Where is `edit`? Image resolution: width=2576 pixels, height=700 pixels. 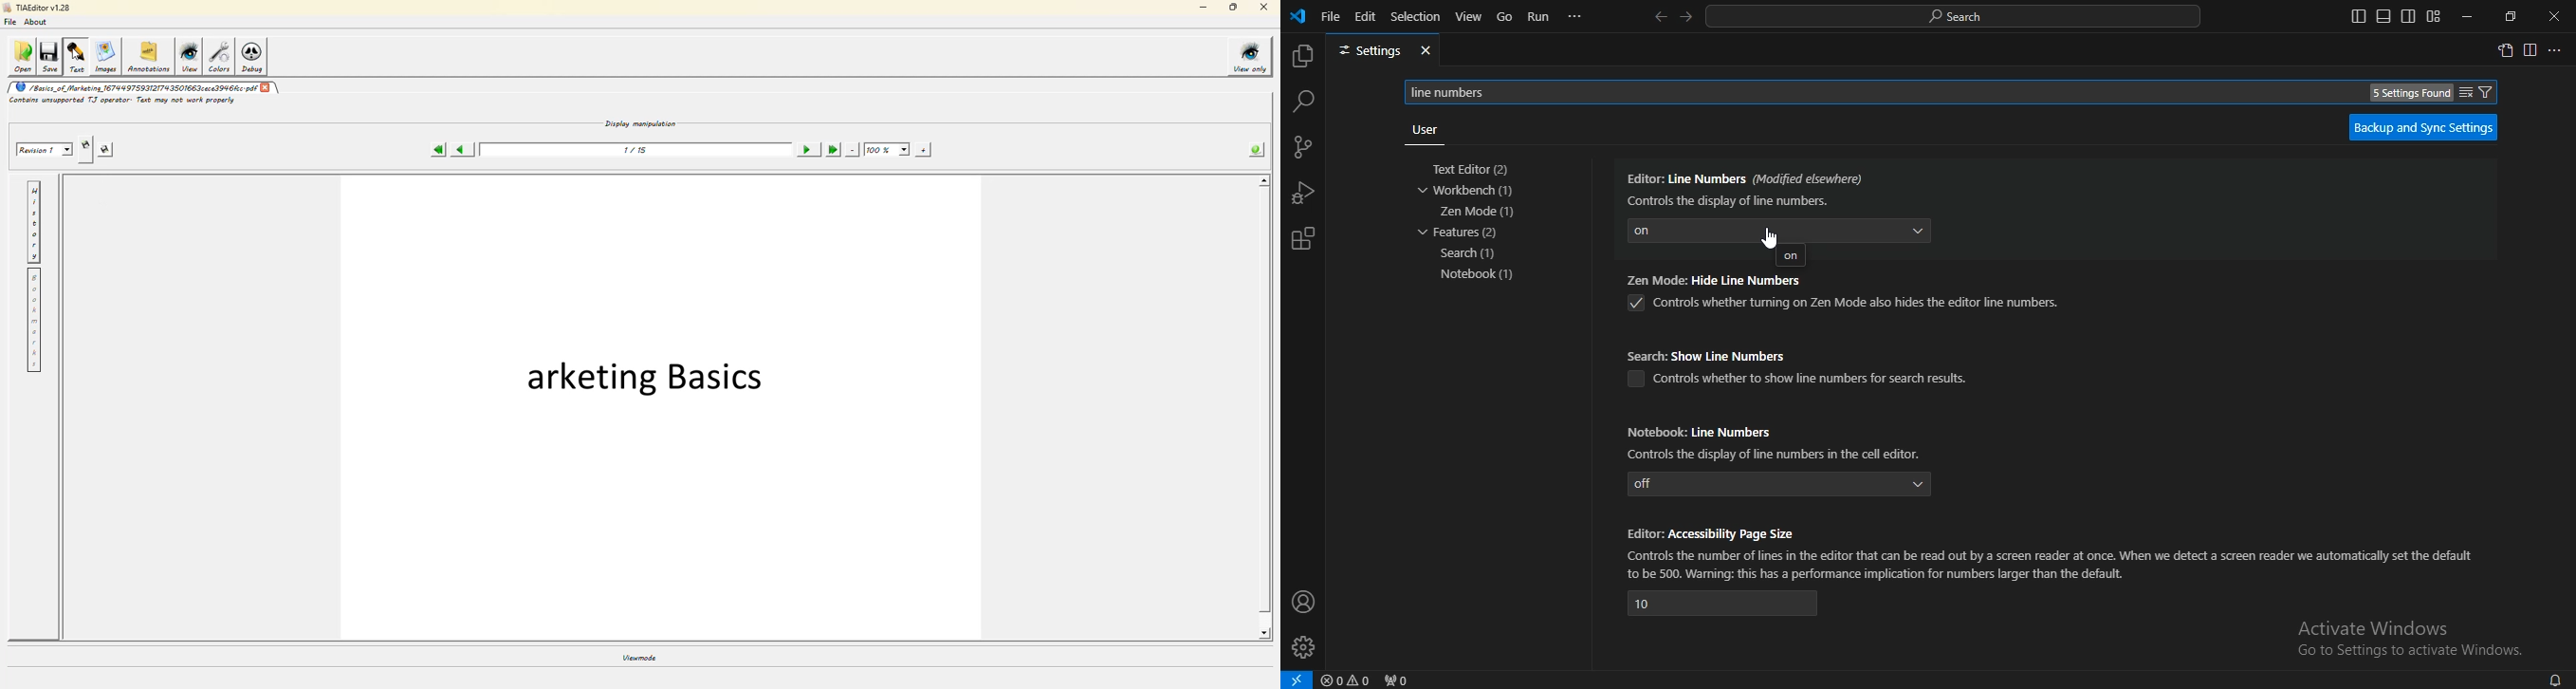
edit is located at coordinates (1366, 15).